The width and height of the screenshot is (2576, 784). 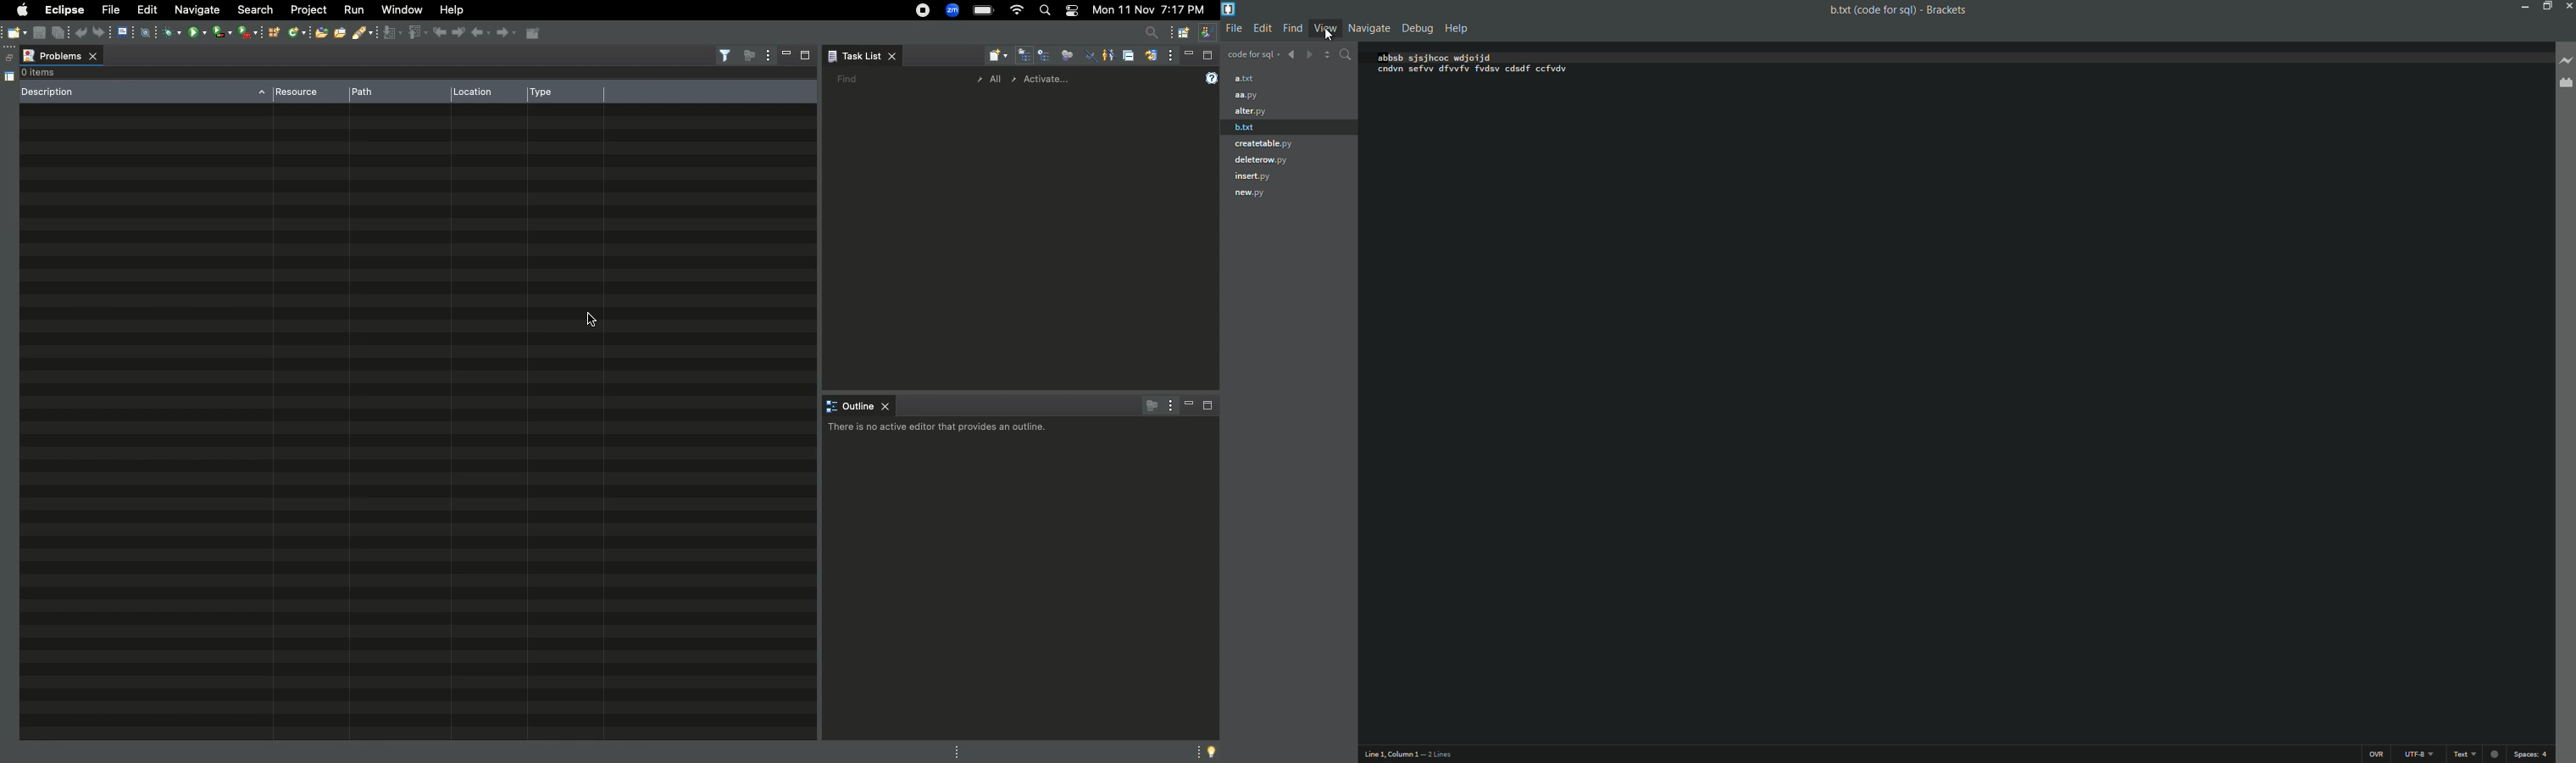 What do you see at coordinates (1234, 29) in the screenshot?
I see `file menu` at bounding box center [1234, 29].